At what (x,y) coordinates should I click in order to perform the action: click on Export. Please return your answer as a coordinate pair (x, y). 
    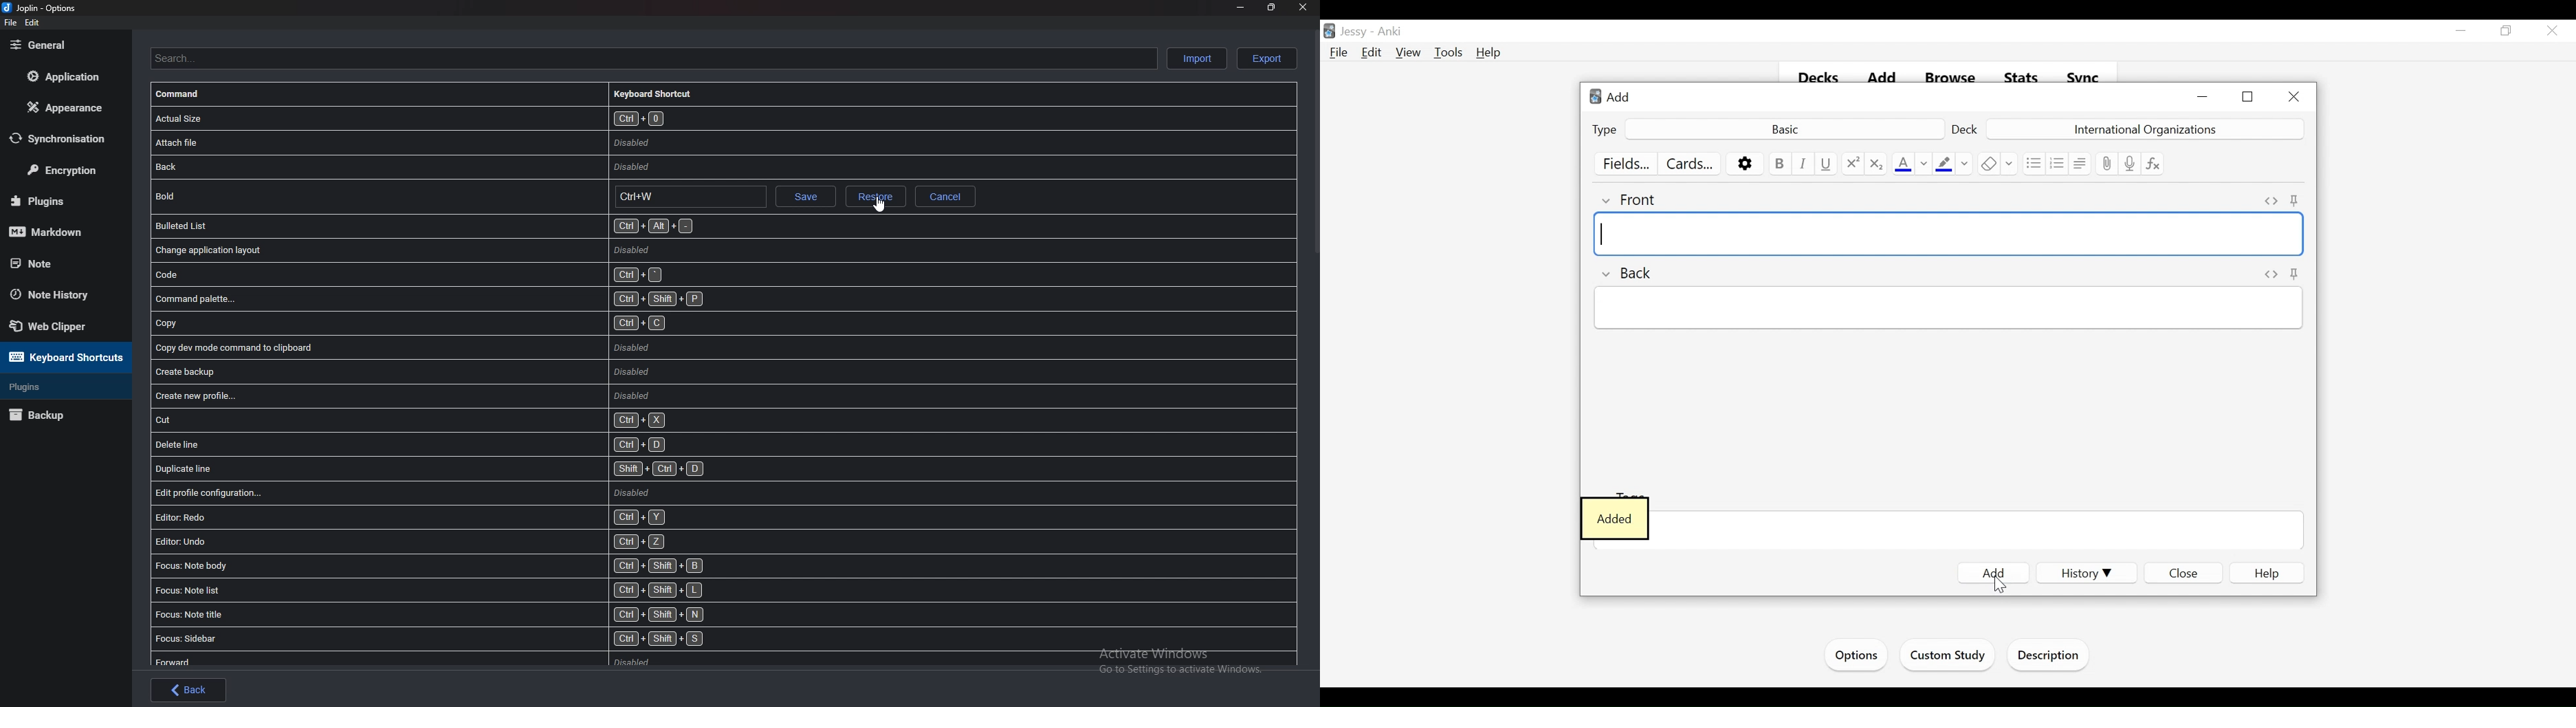
    Looking at the image, I should click on (1268, 58).